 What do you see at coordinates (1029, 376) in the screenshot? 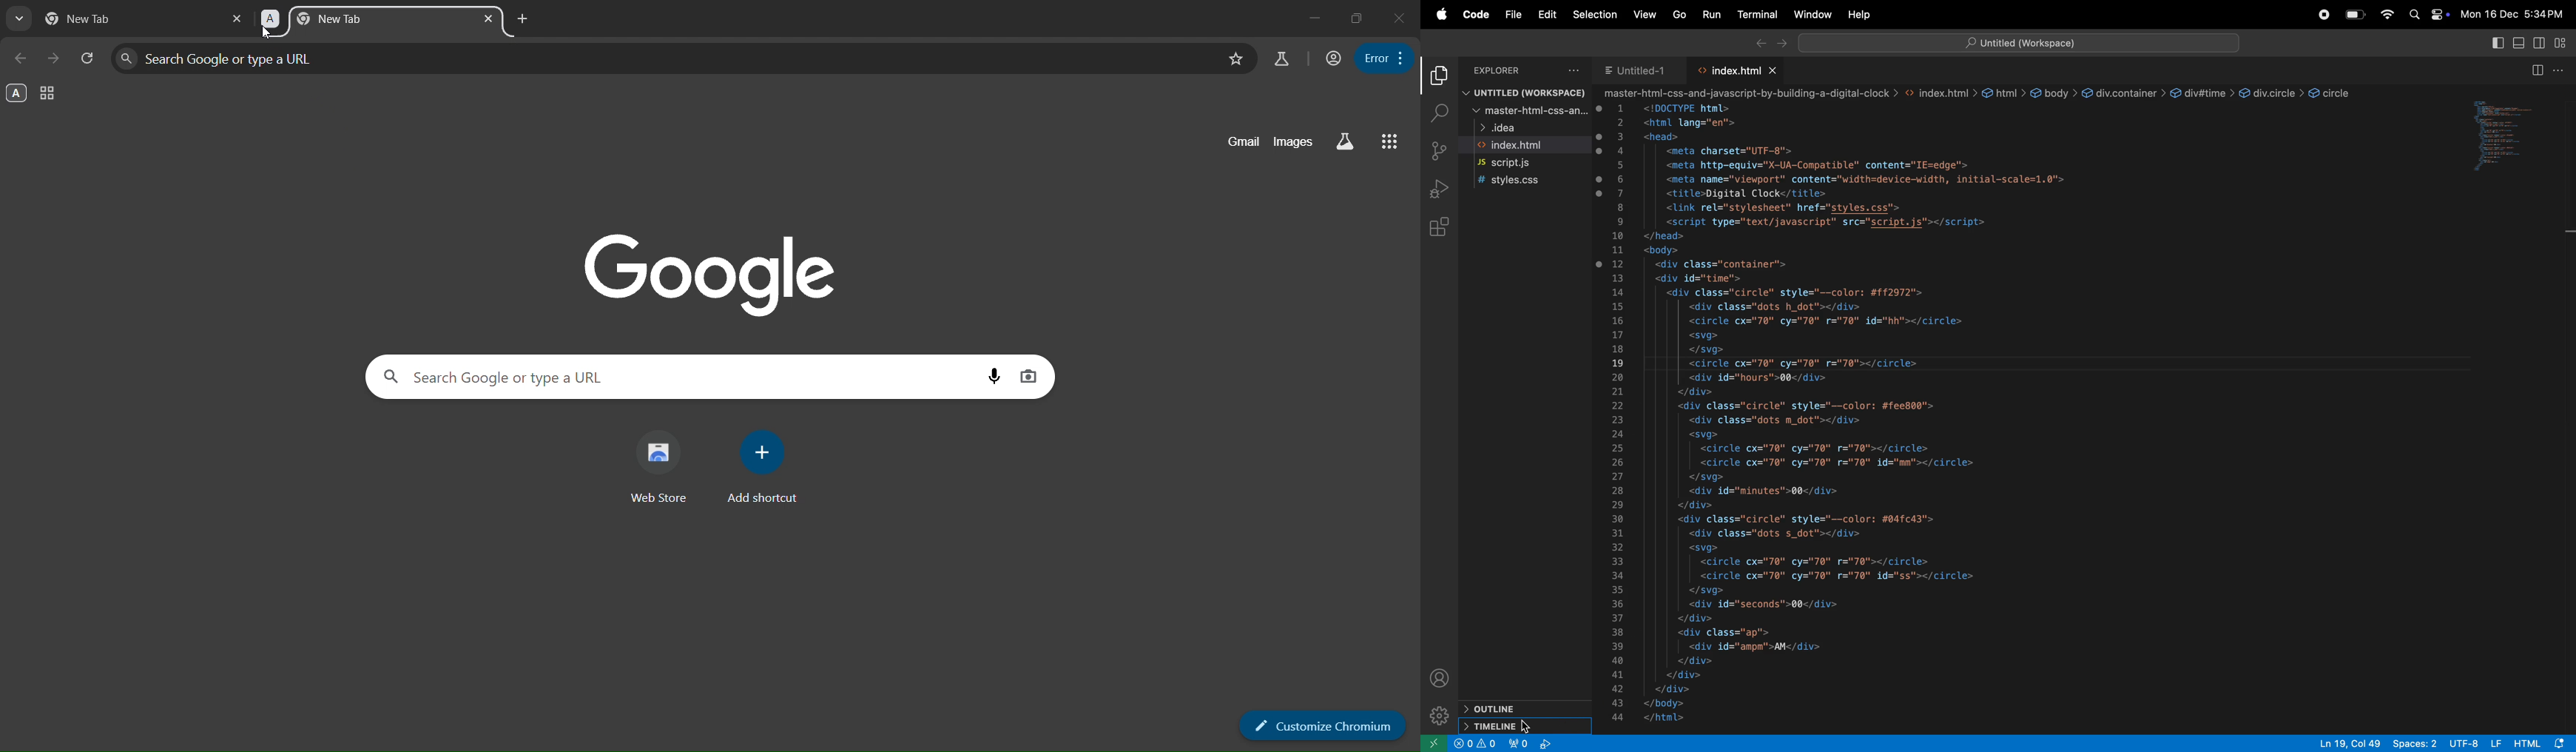
I see `image search` at bounding box center [1029, 376].